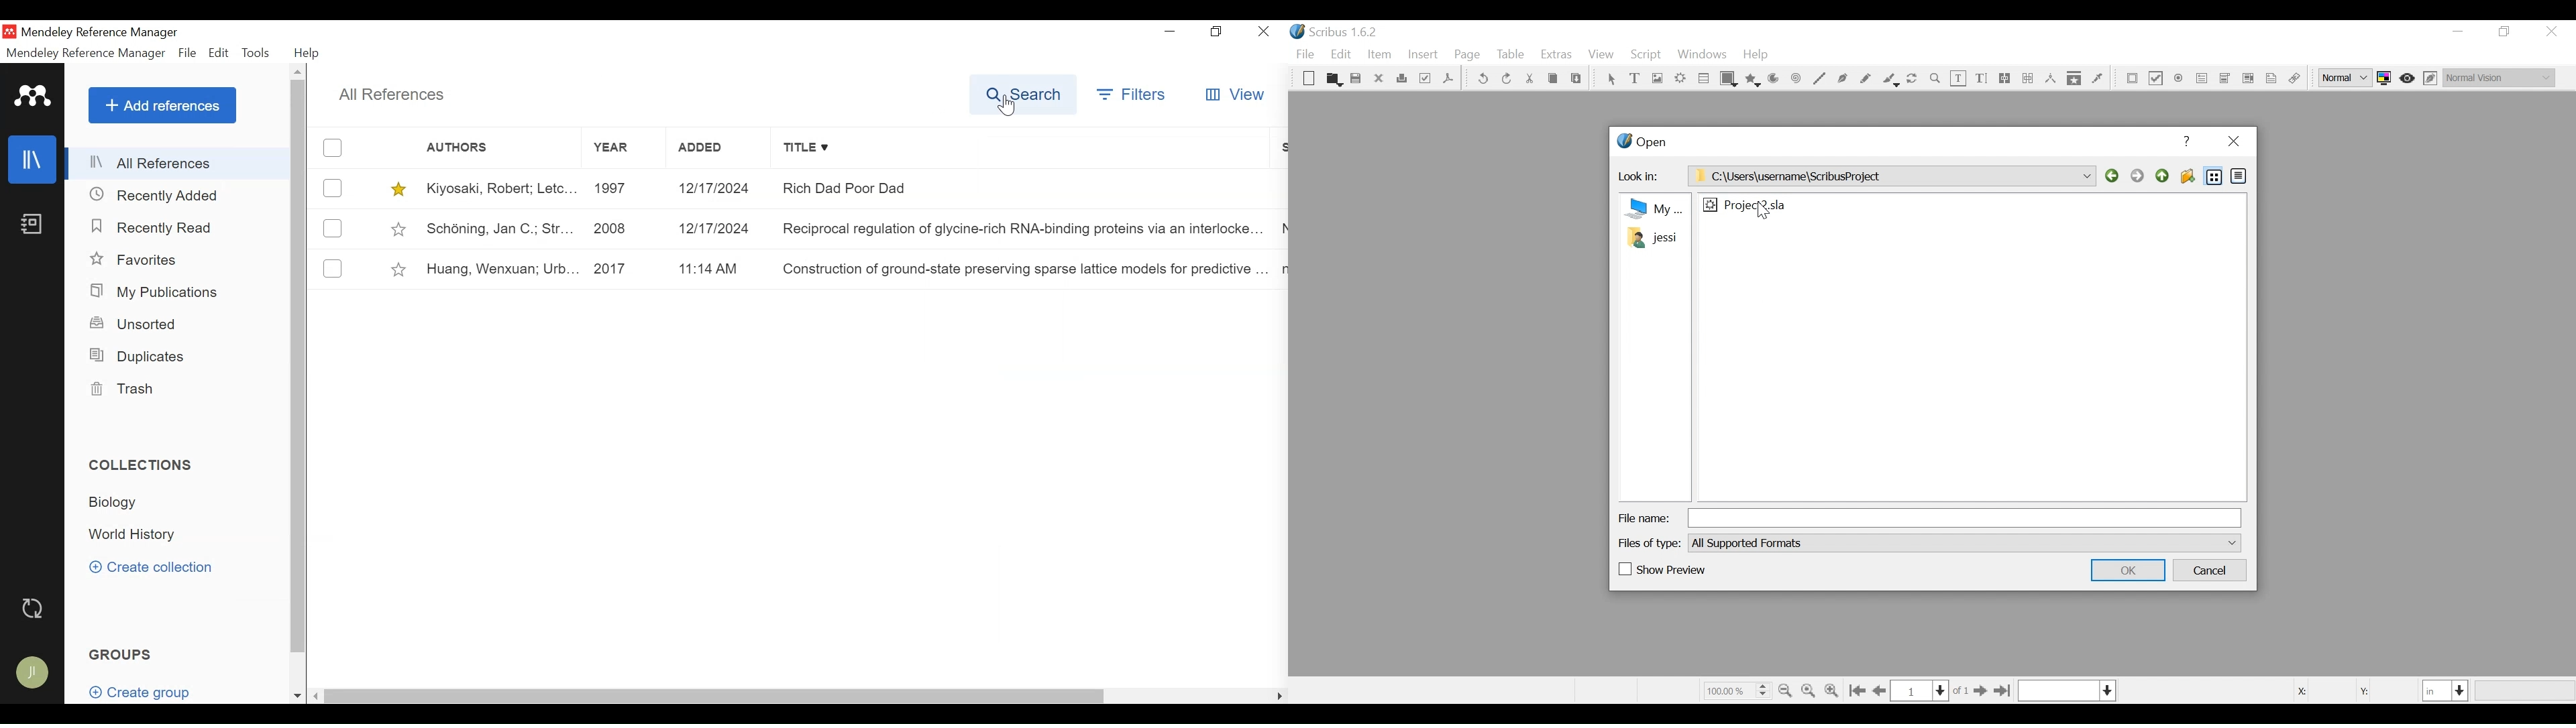 The image size is (2576, 728). What do you see at coordinates (1652, 237) in the screenshot?
I see `Folder` at bounding box center [1652, 237].